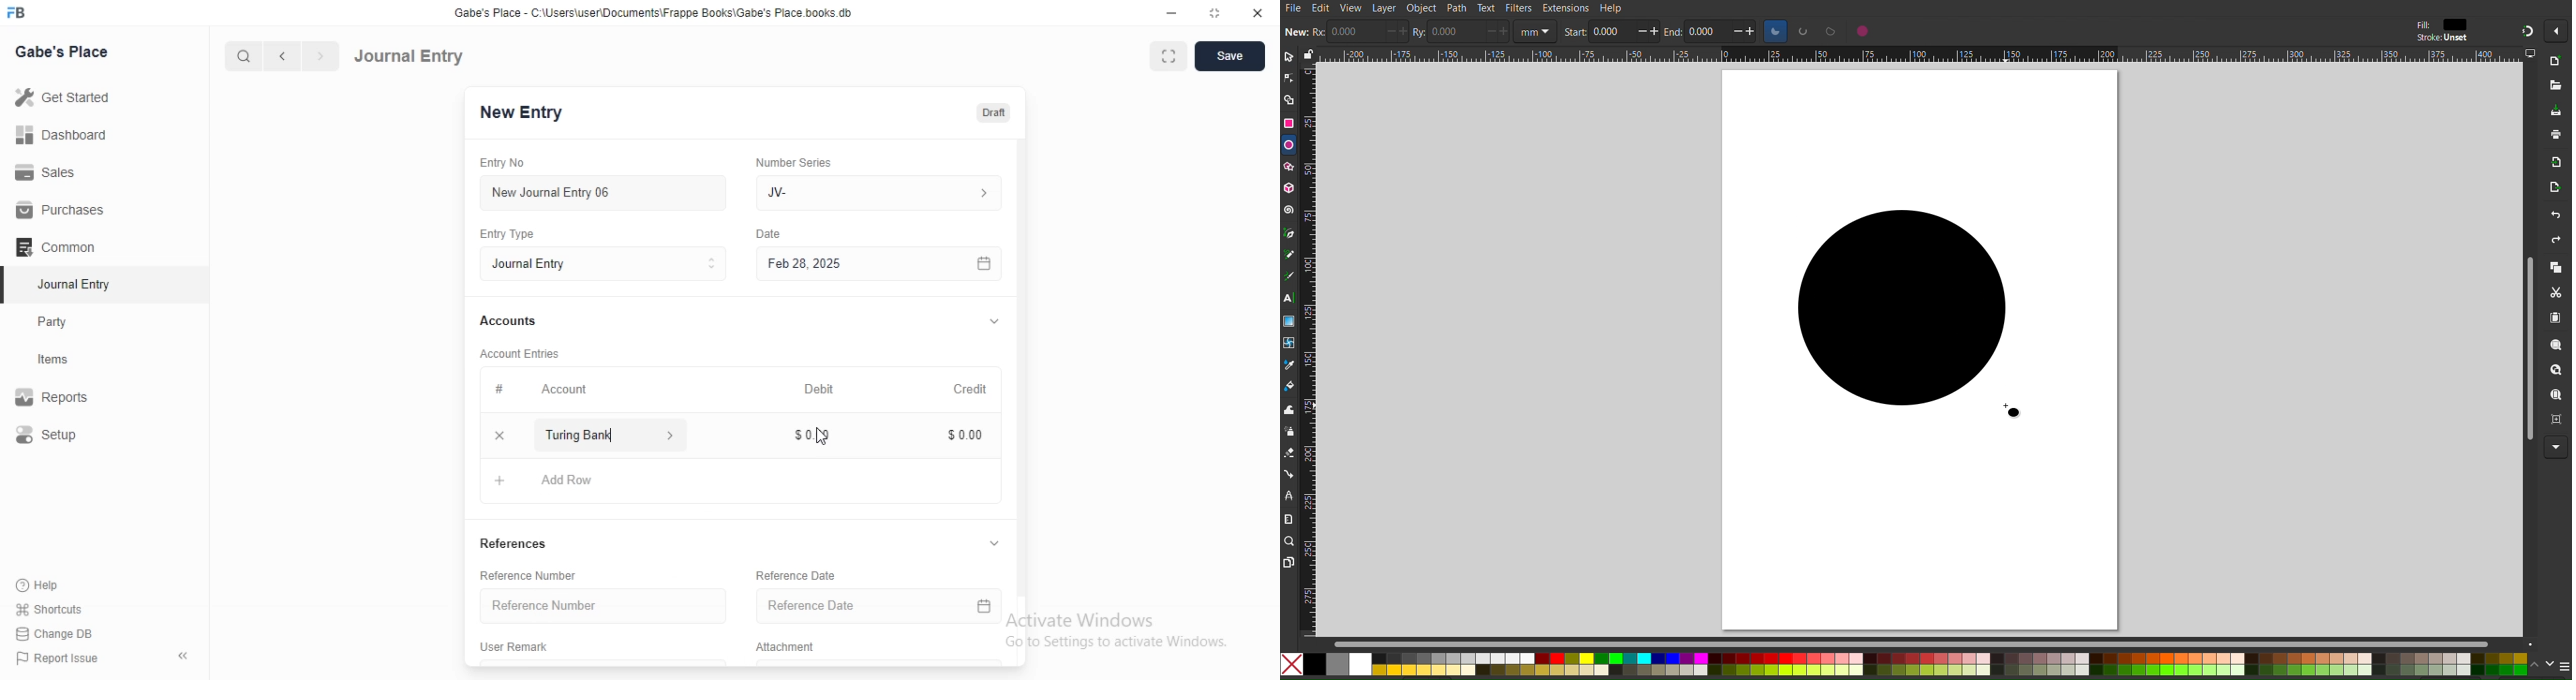  What do you see at coordinates (2557, 420) in the screenshot?
I see `Zoom Page Center` at bounding box center [2557, 420].